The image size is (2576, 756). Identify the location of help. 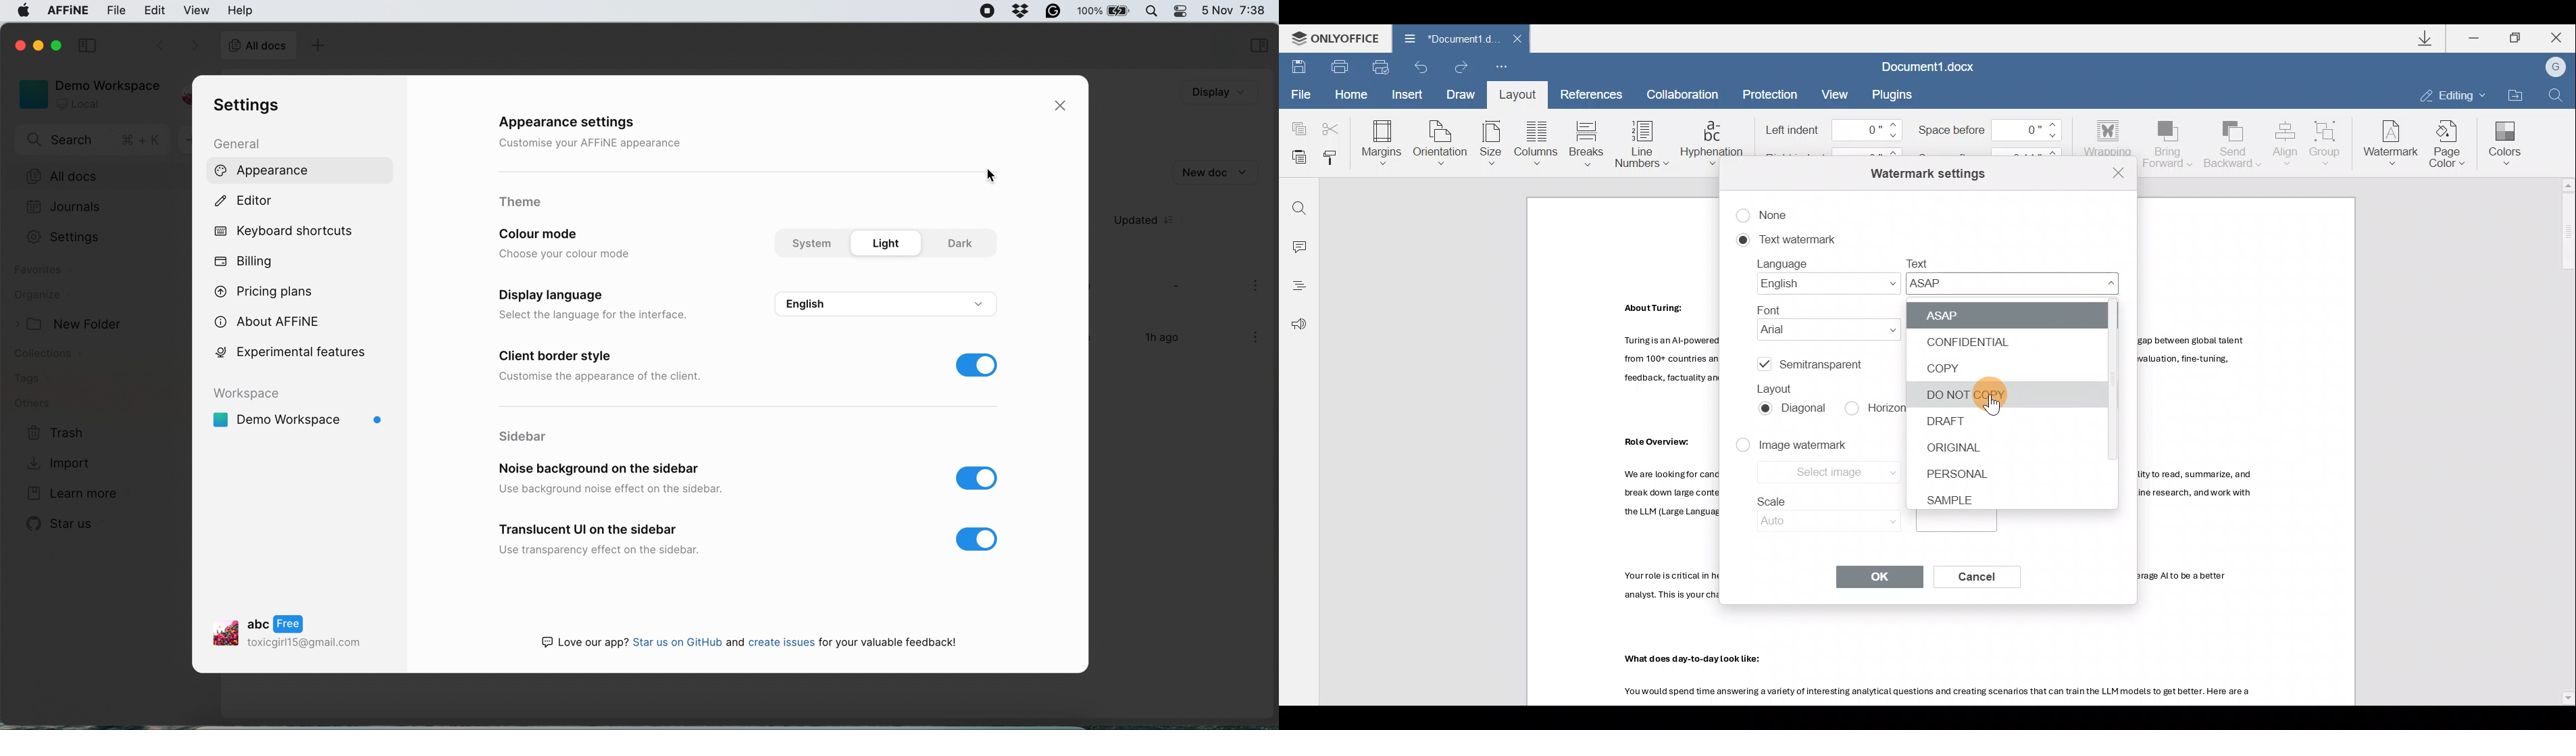
(241, 9).